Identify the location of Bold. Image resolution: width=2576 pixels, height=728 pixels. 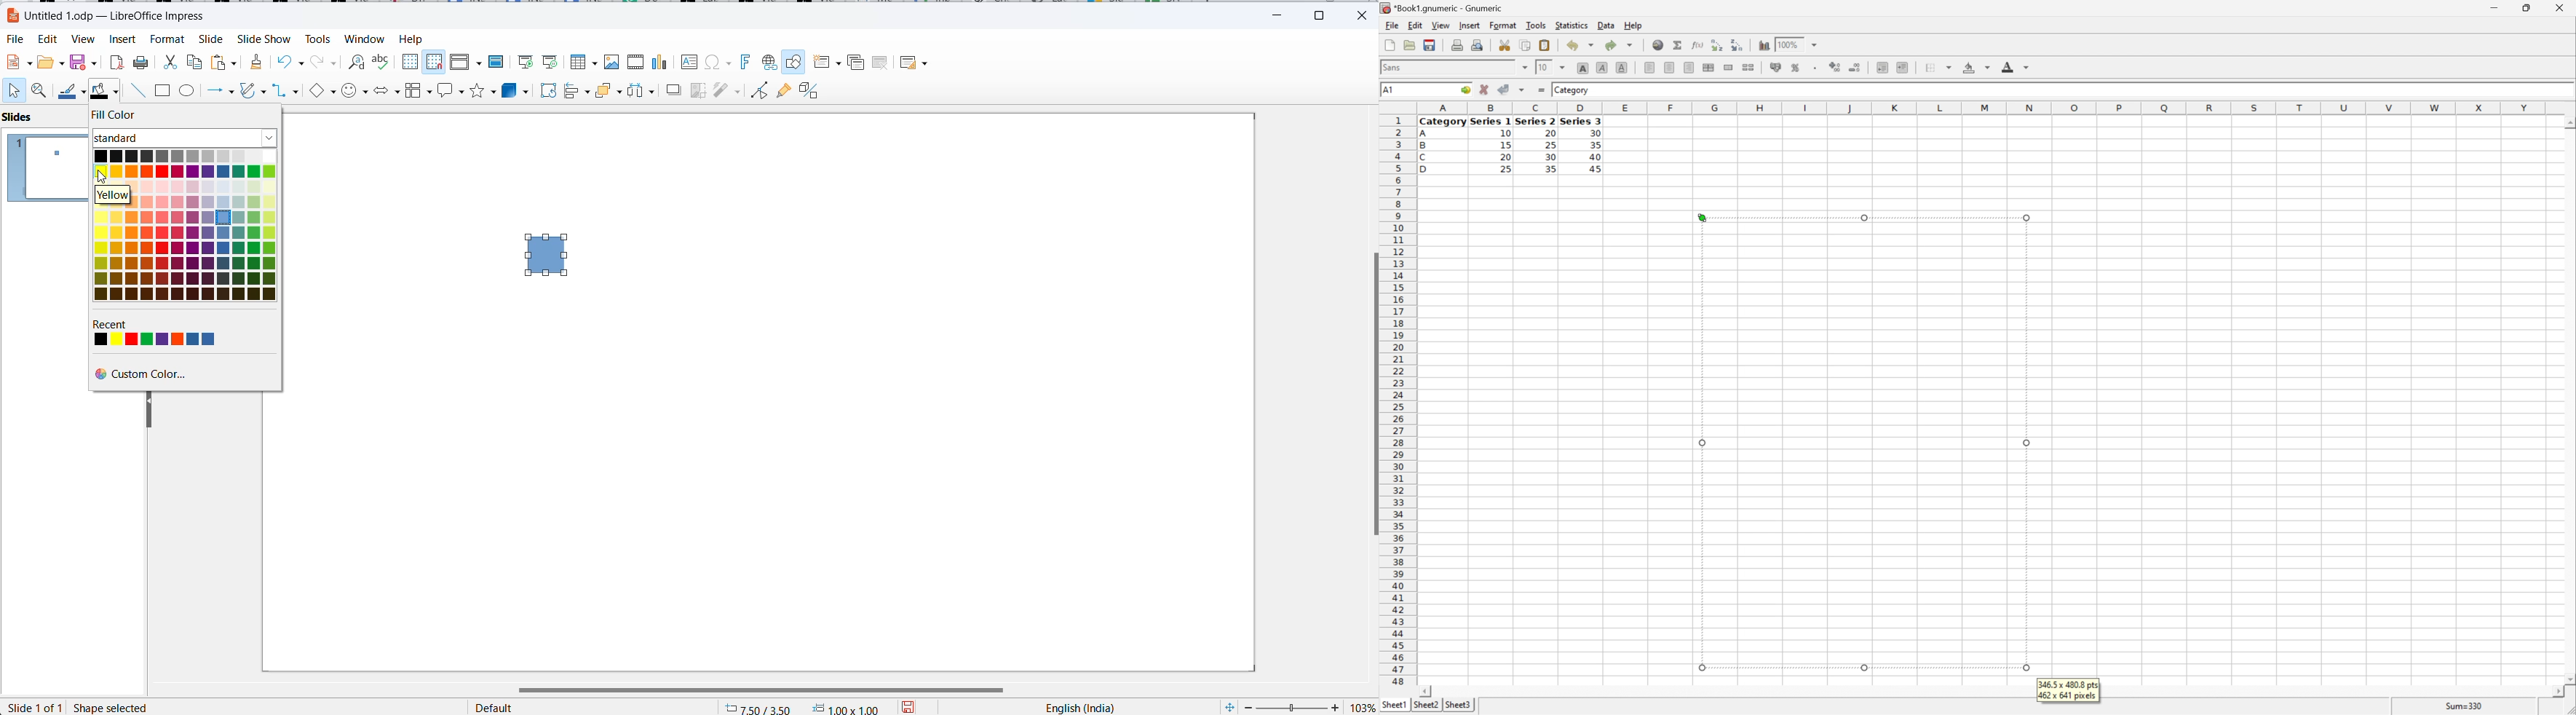
(1583, 66).